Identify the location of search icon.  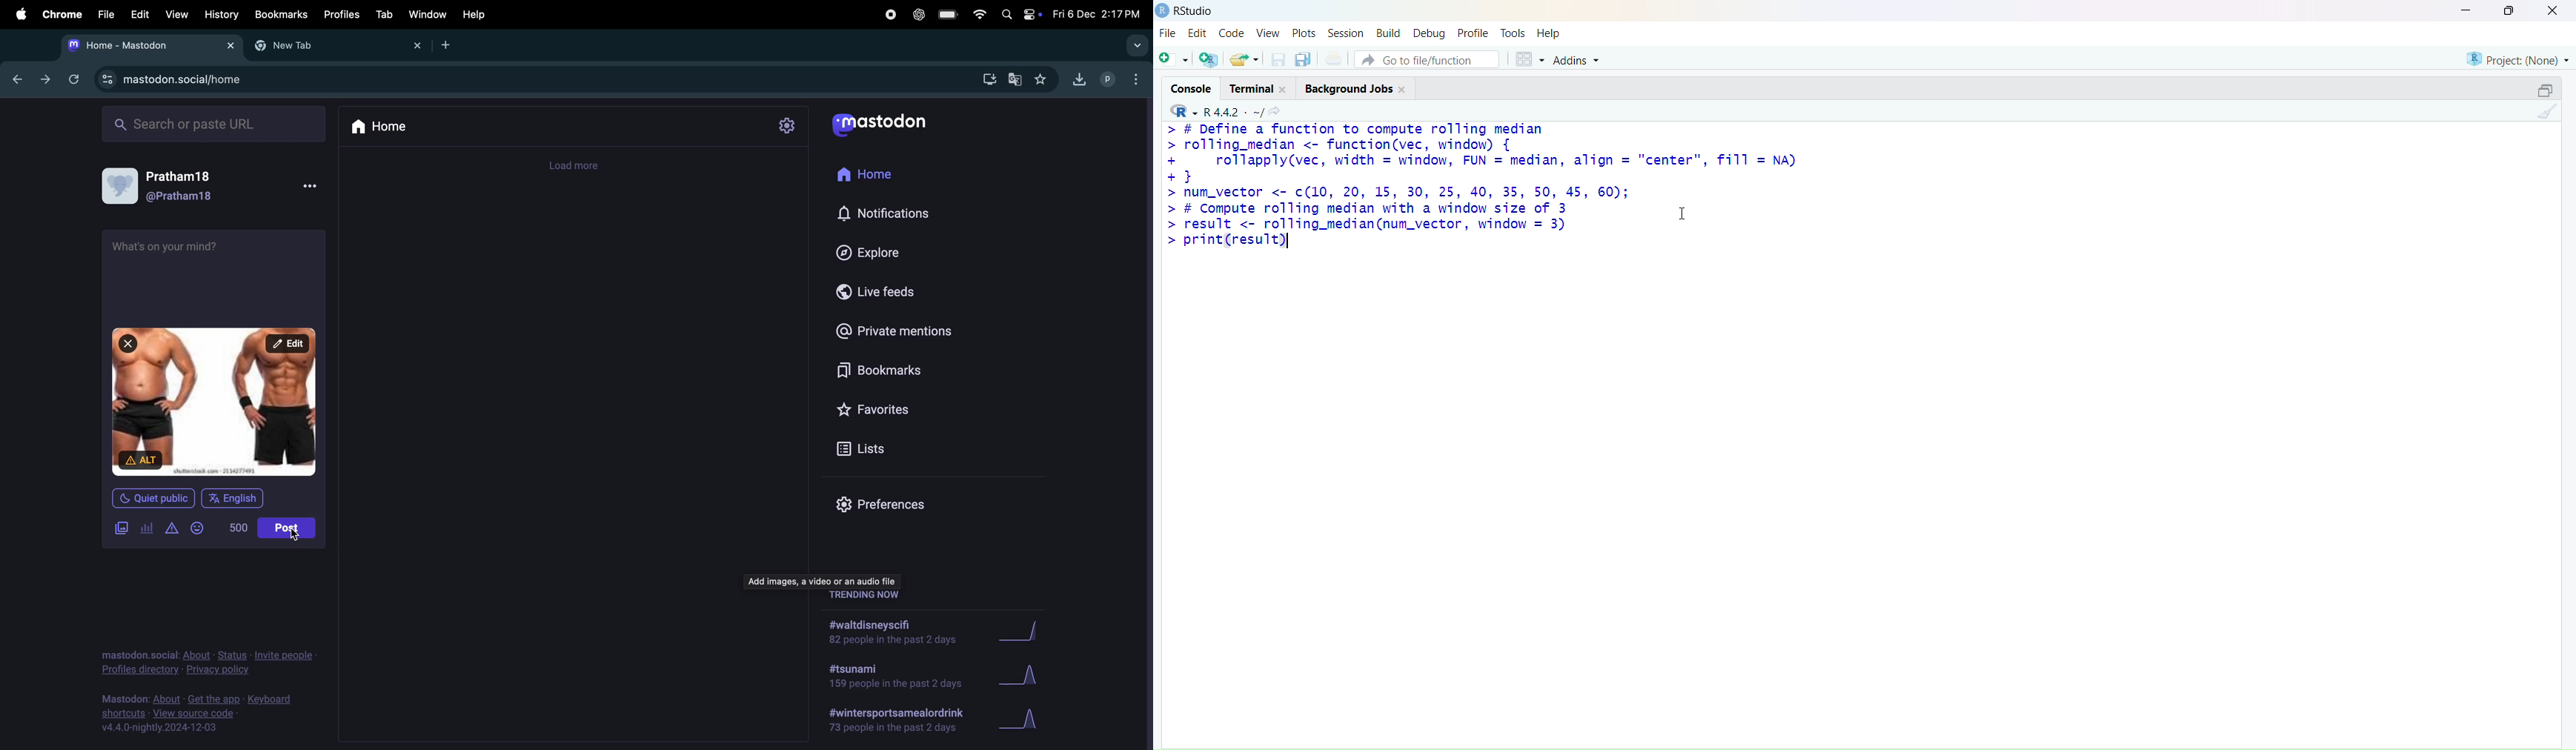
(1275, 110).